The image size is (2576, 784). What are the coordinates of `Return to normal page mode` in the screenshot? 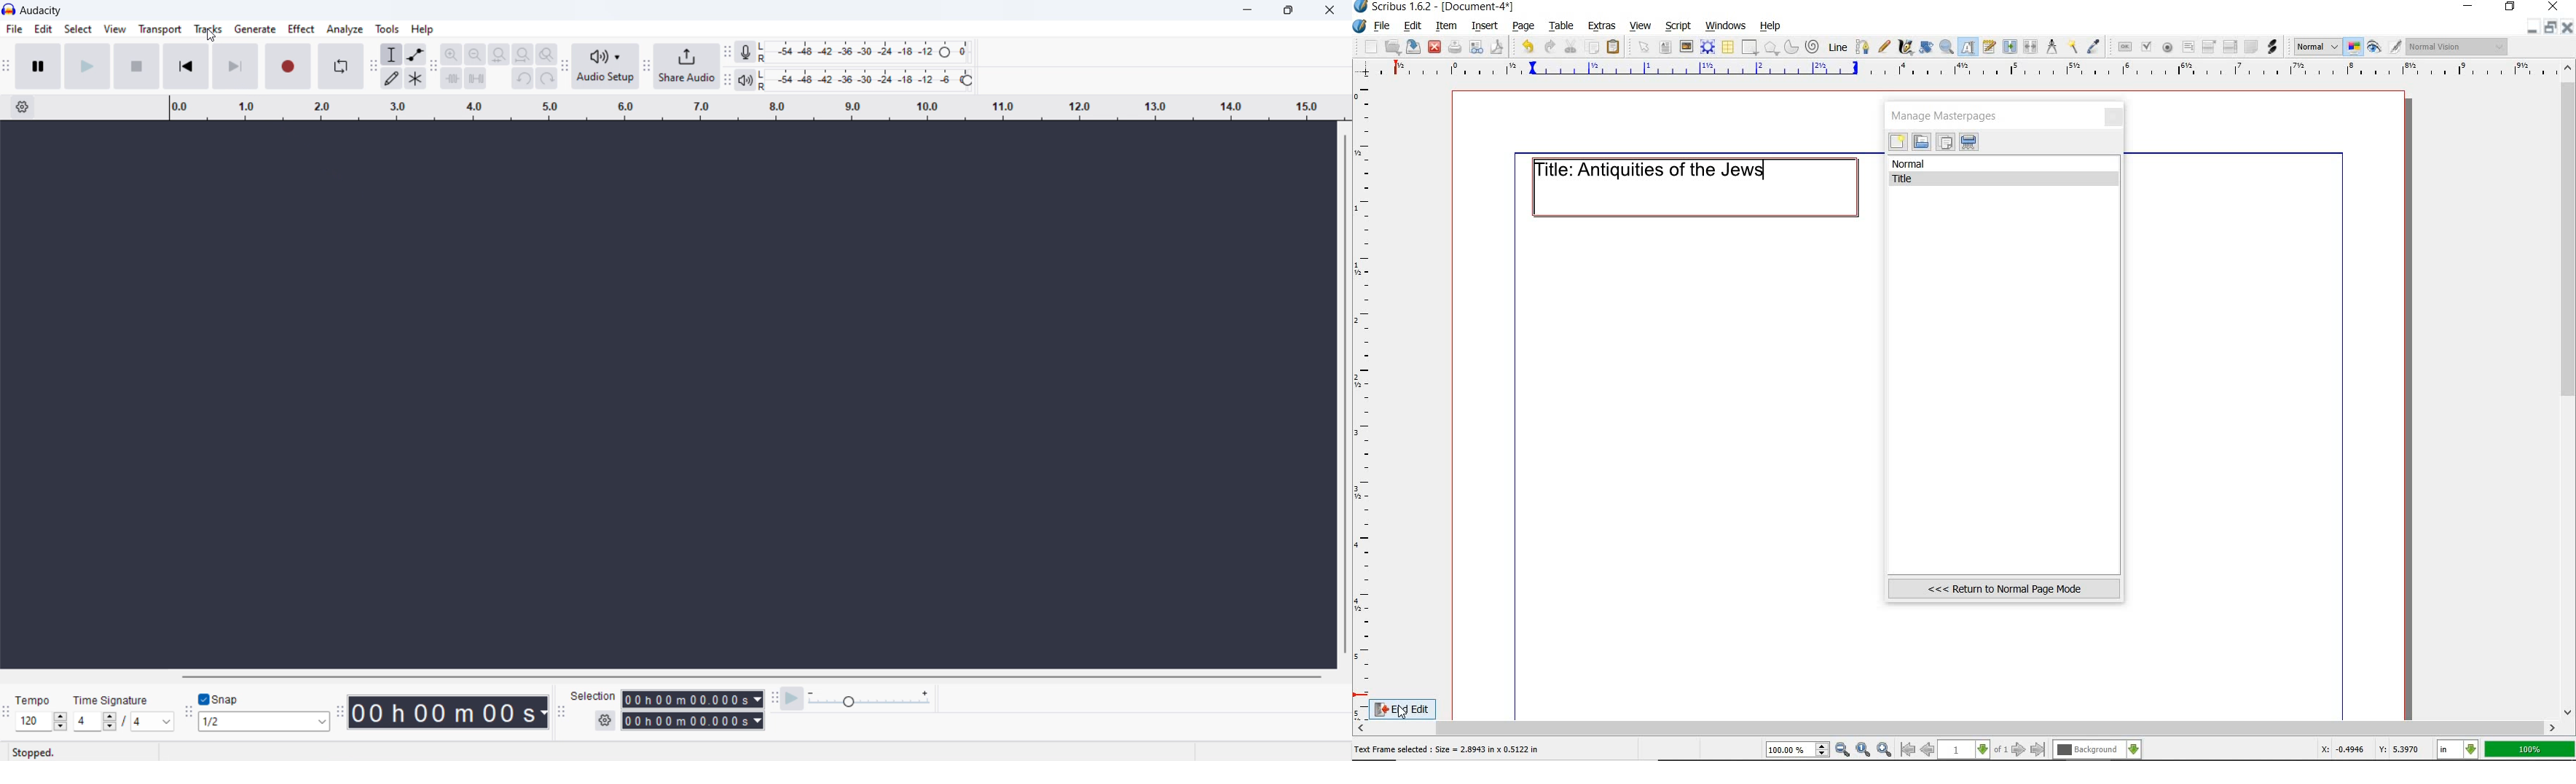 It's located at (2004, 588).